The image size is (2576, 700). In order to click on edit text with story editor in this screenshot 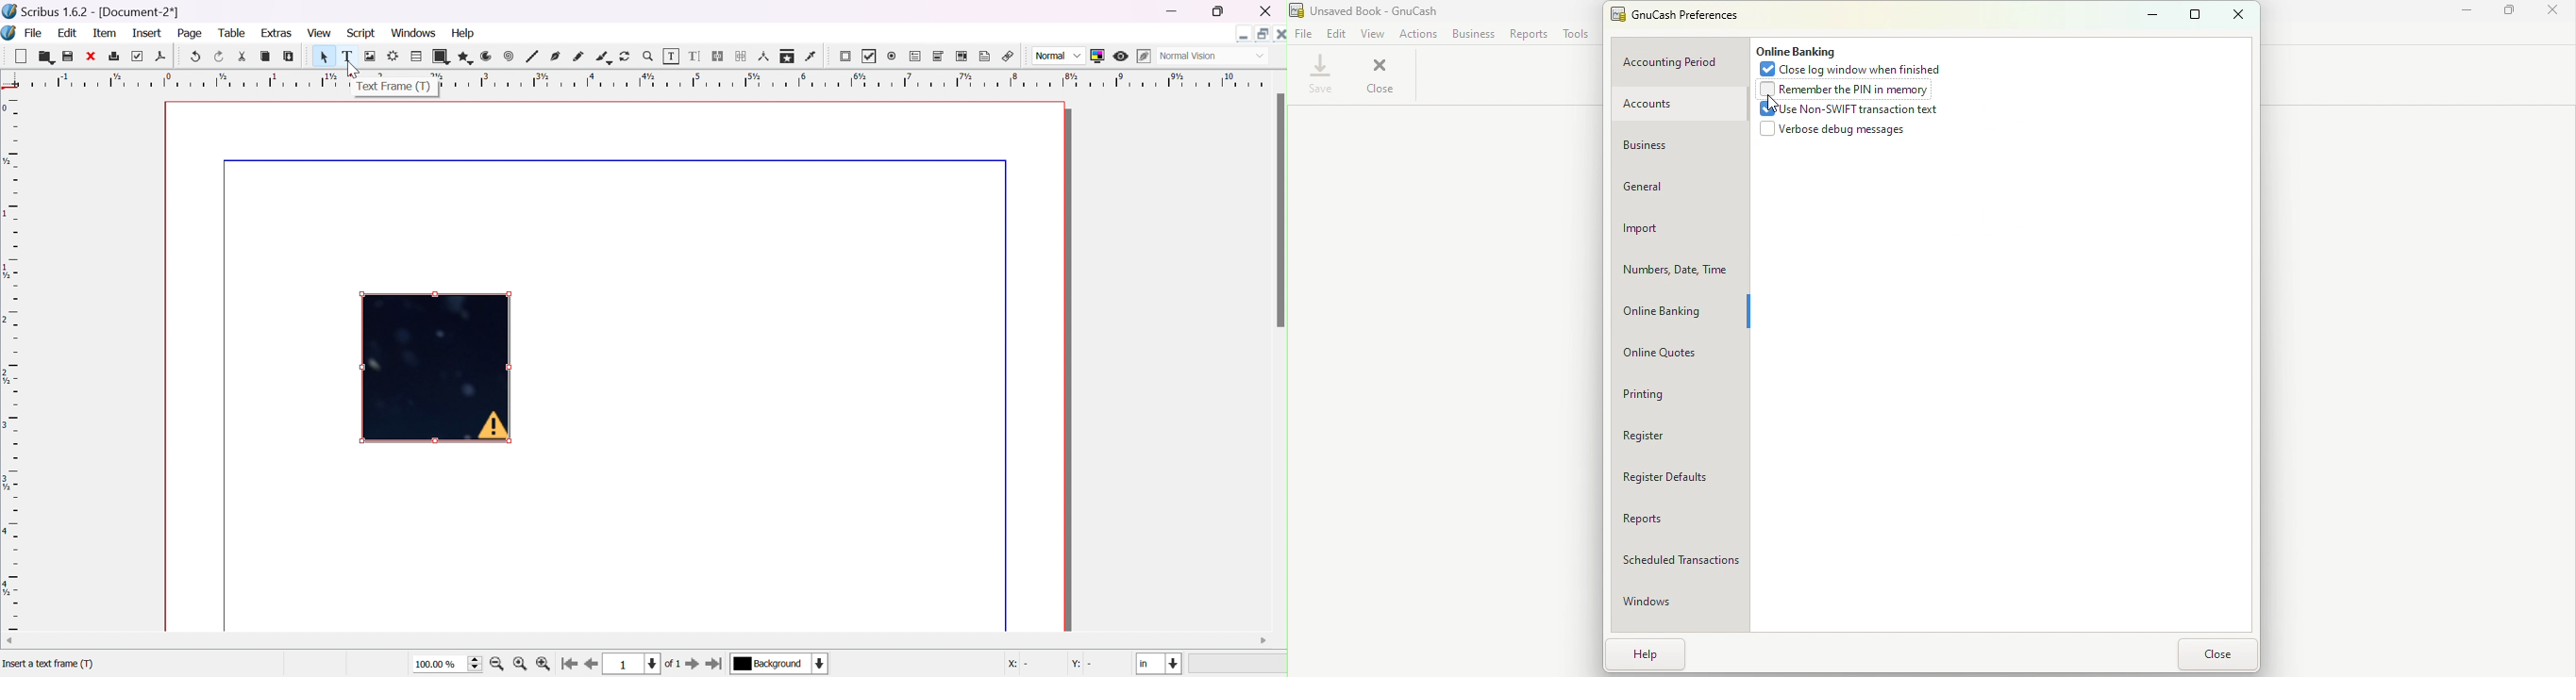, I will do `click(696, 56)`.